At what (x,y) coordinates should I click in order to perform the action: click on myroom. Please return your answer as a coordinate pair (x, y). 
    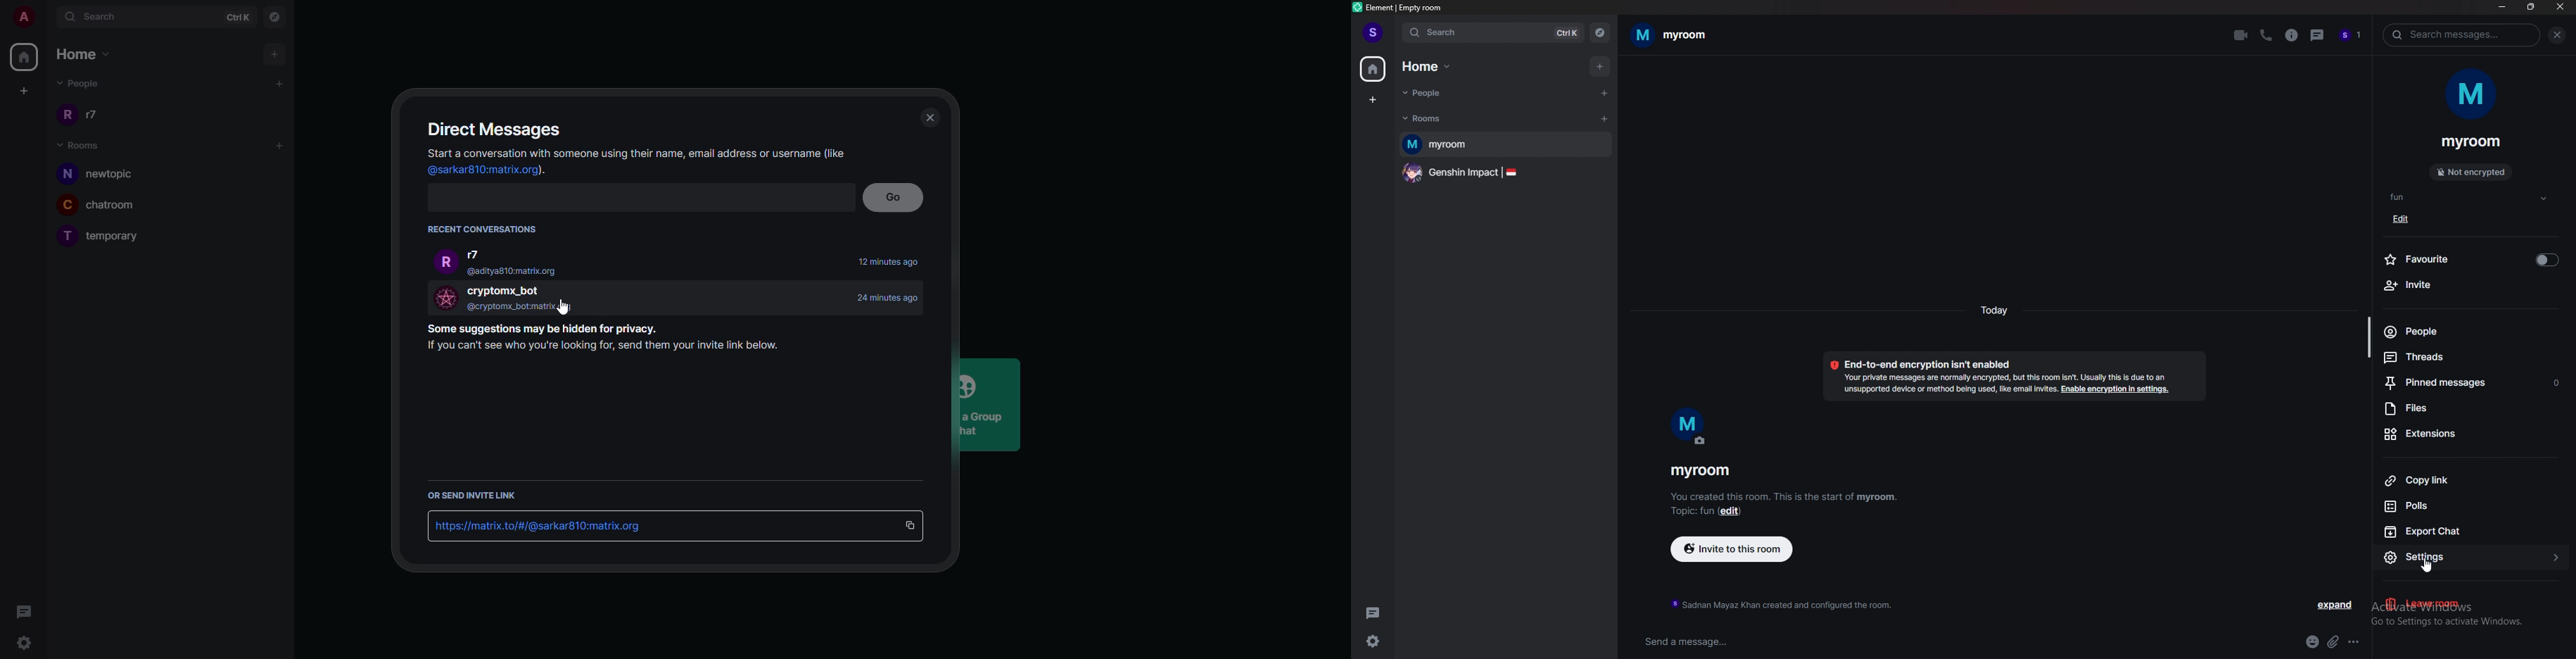
    Looking at the image, I should click on (1507, 145).